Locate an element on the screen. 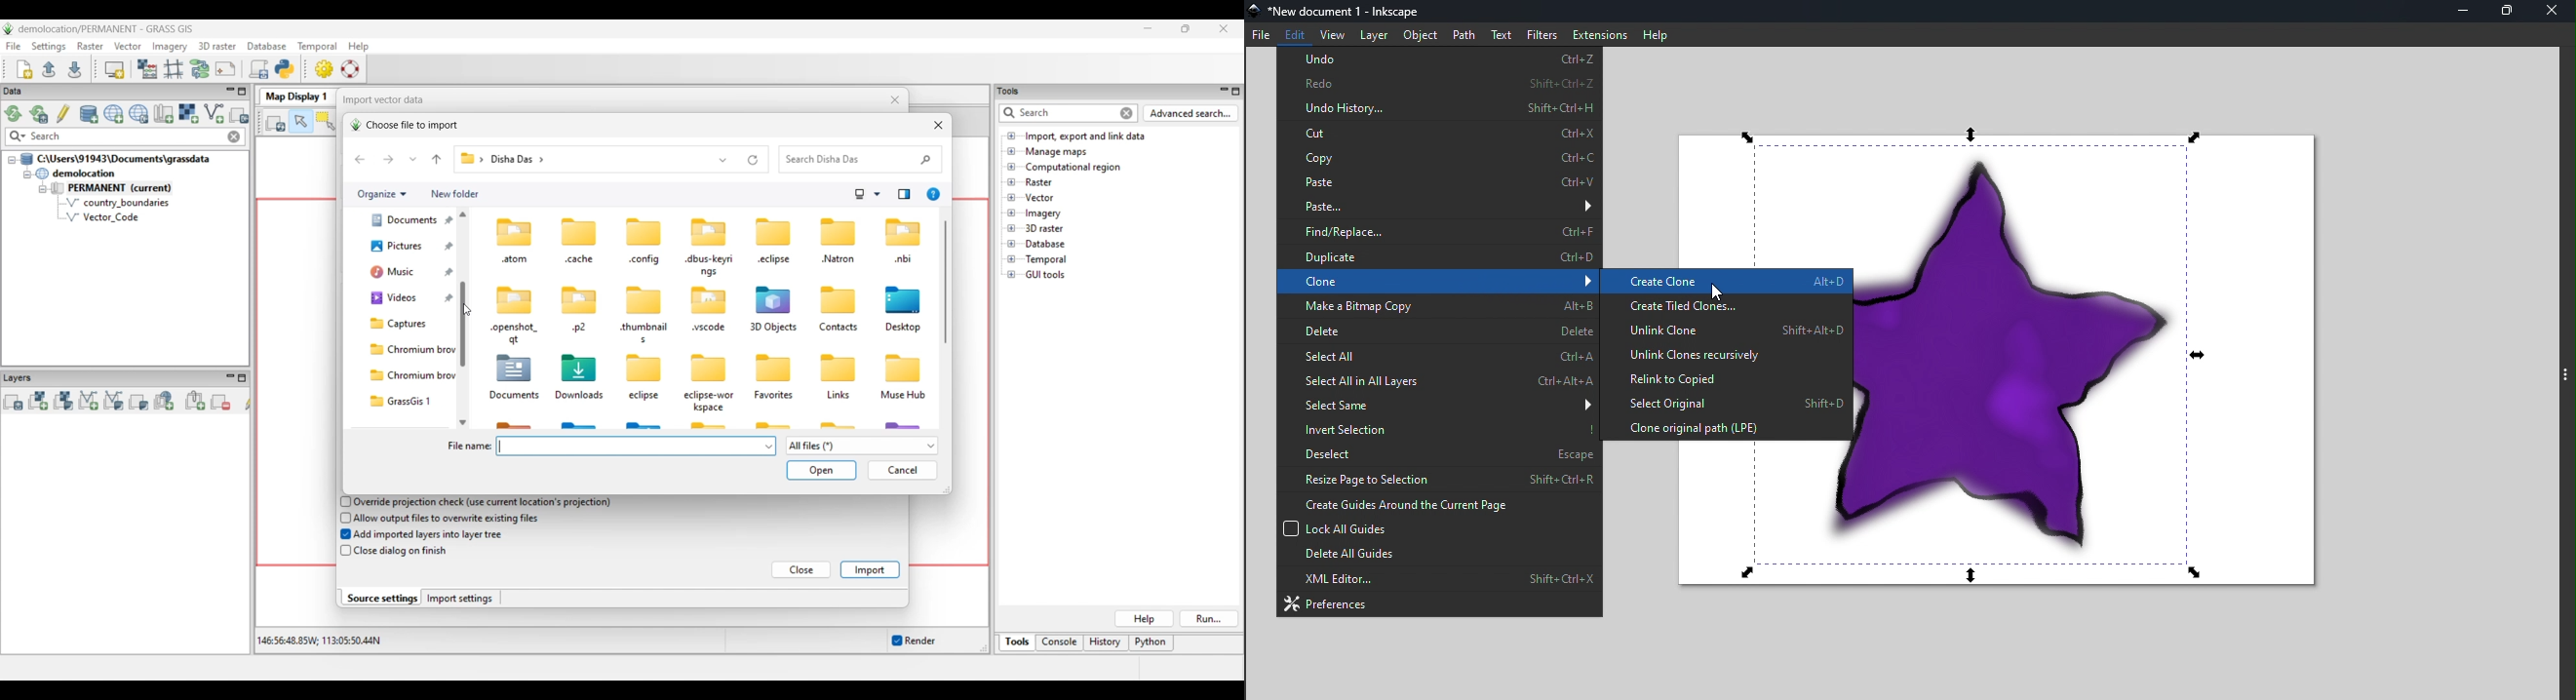  Close is located at coordinates (2555, 11).